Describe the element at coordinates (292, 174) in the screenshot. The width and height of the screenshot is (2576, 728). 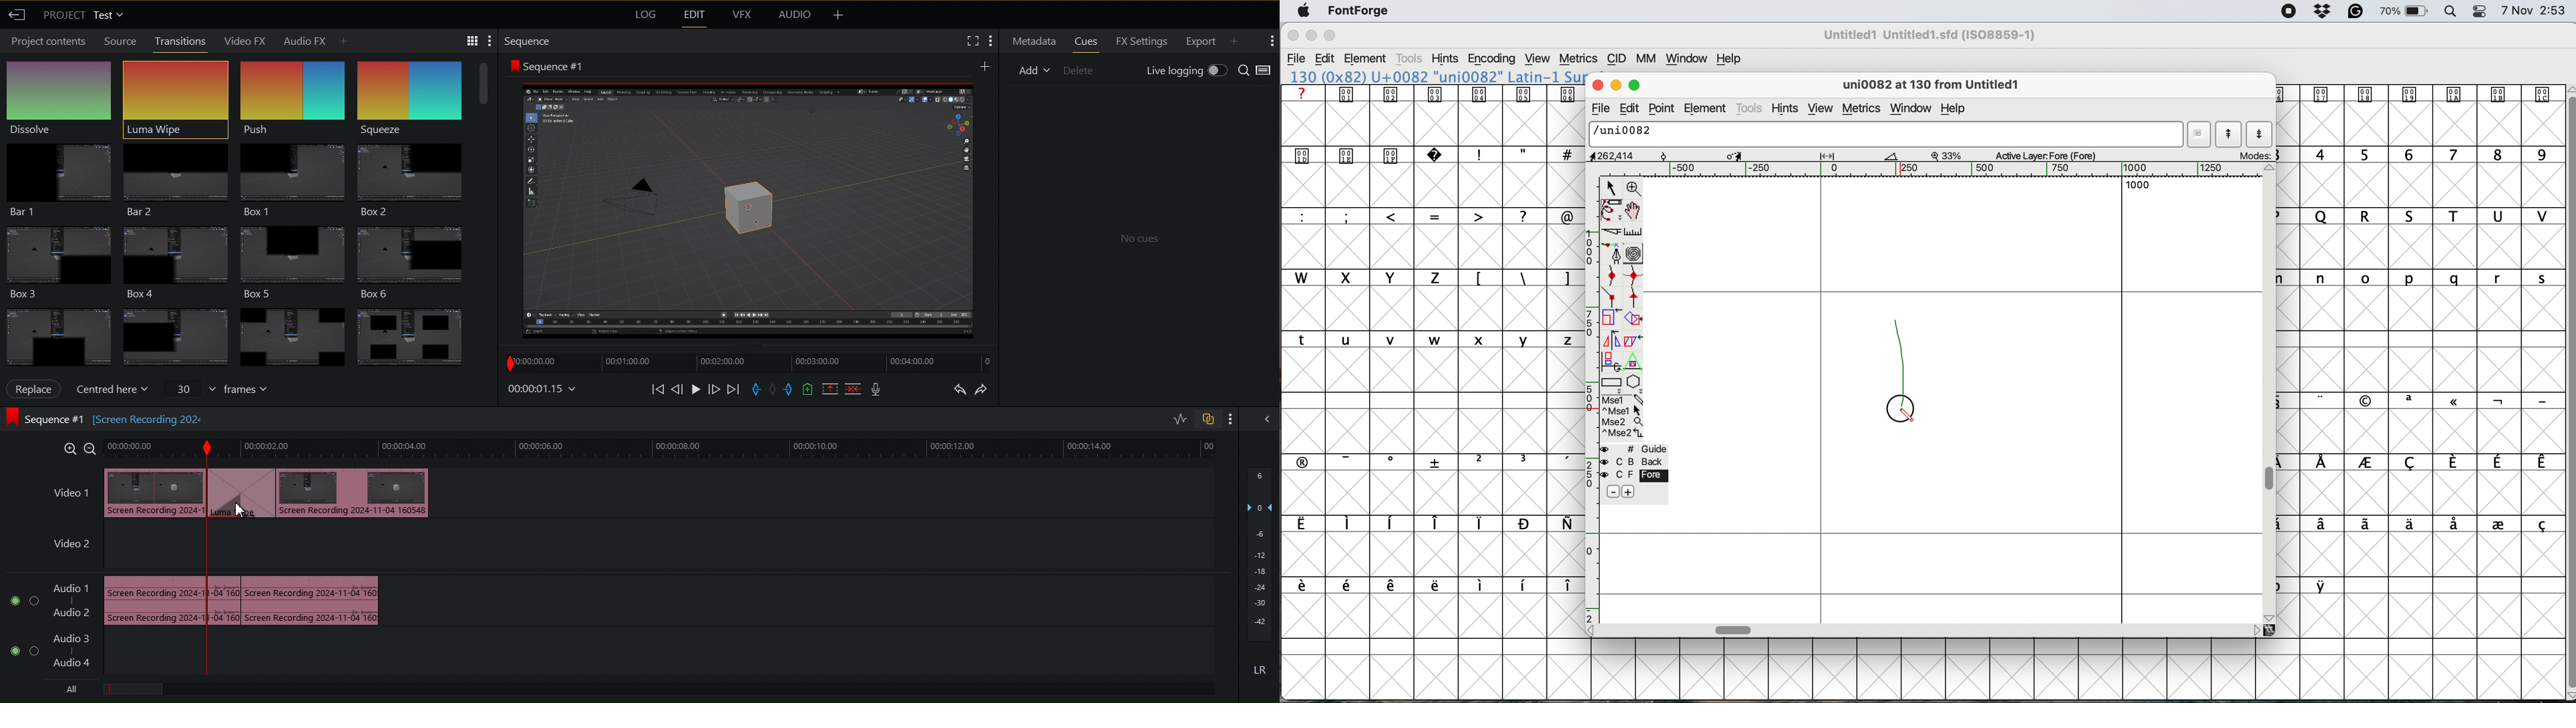
I see `Box 1` at that location.